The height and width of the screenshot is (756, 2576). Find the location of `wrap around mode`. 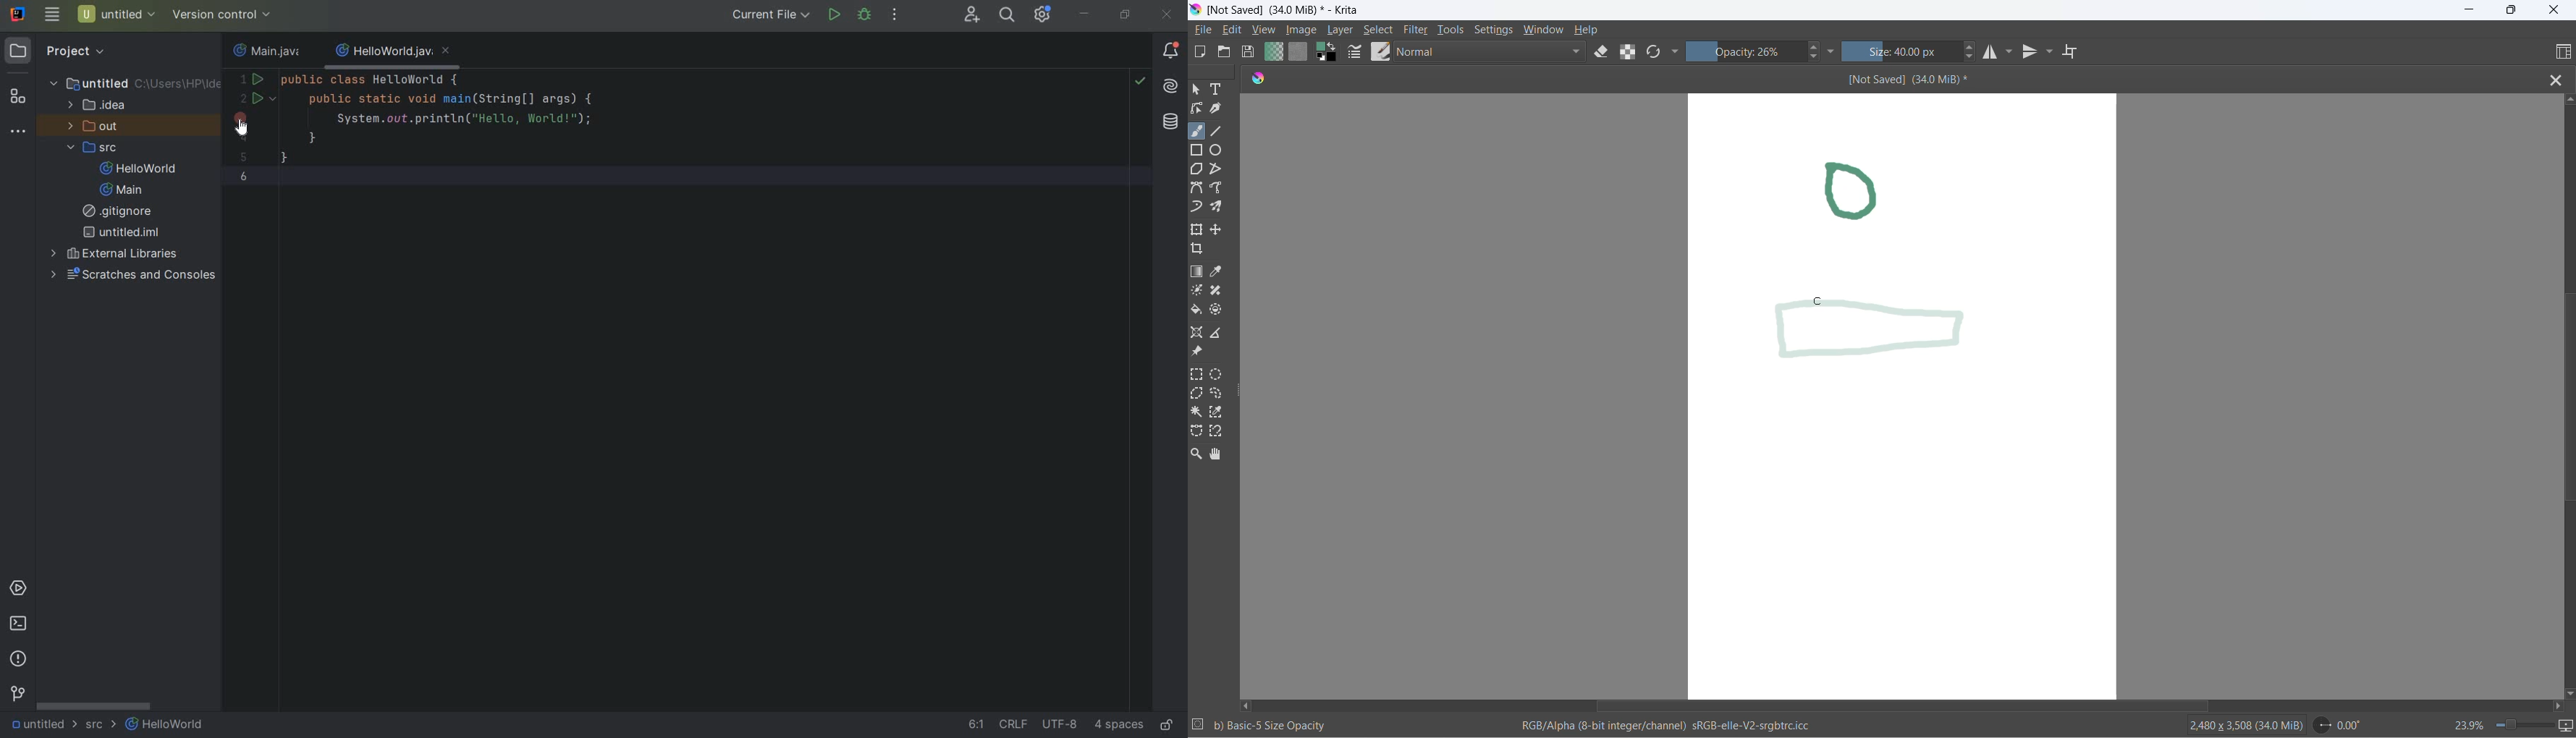

wrap around mode is located at coordinates (2077, 51).